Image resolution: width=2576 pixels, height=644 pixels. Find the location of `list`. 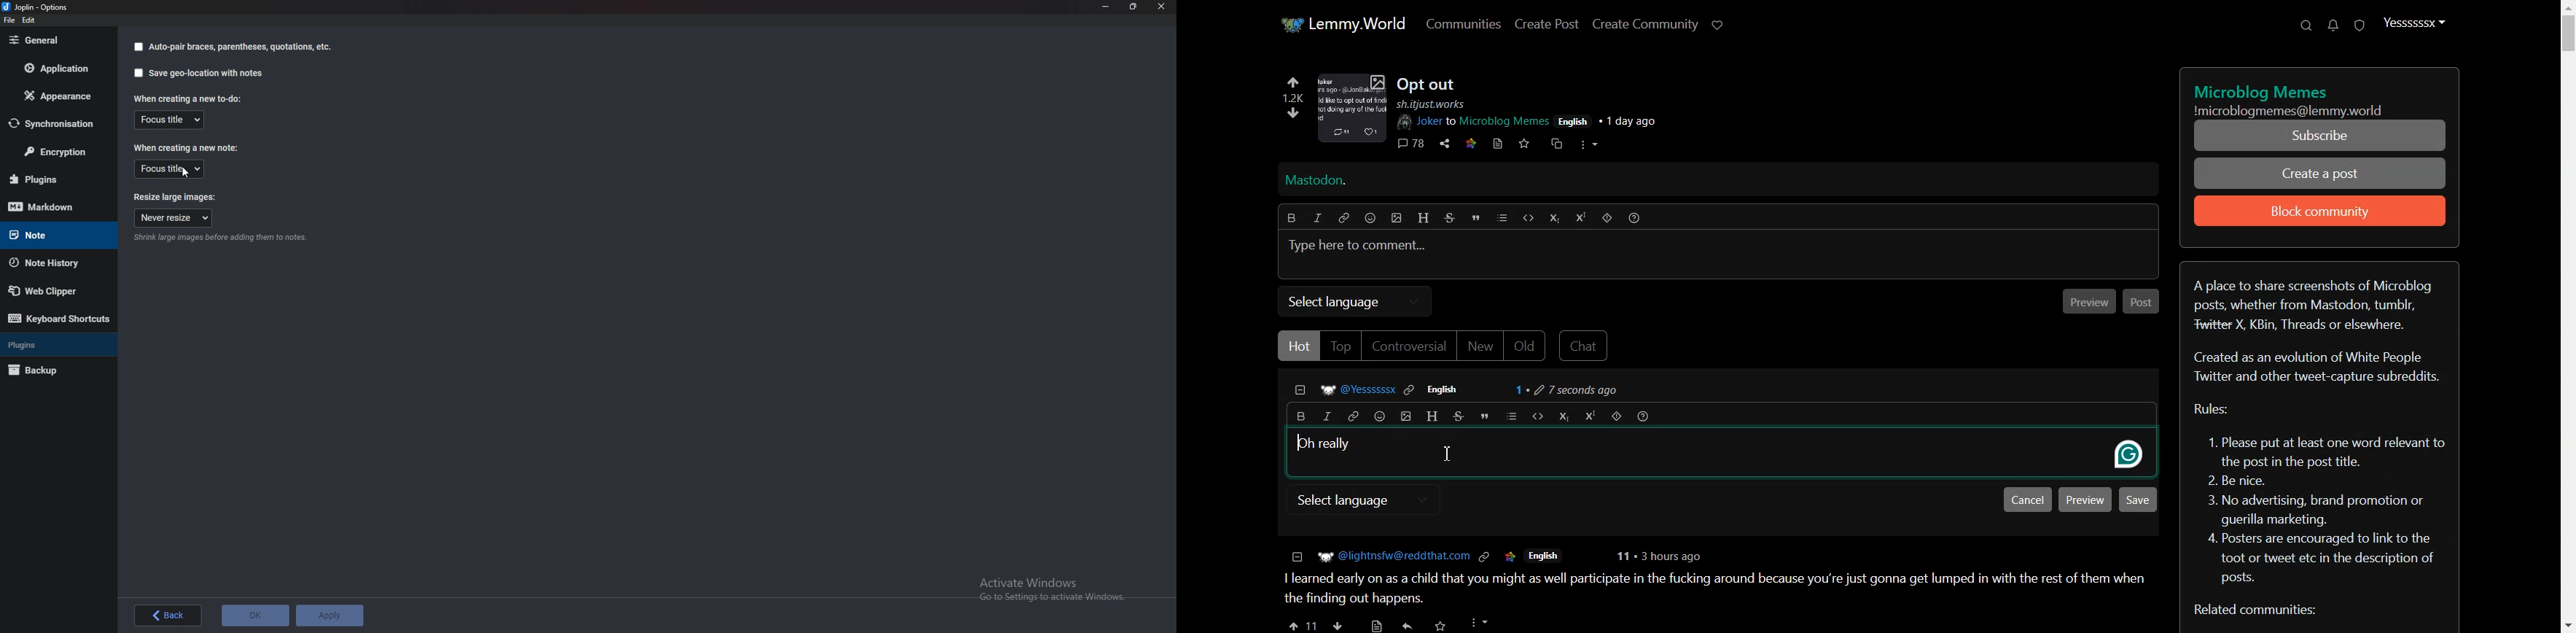

list is located at coordinates (1502, 217).